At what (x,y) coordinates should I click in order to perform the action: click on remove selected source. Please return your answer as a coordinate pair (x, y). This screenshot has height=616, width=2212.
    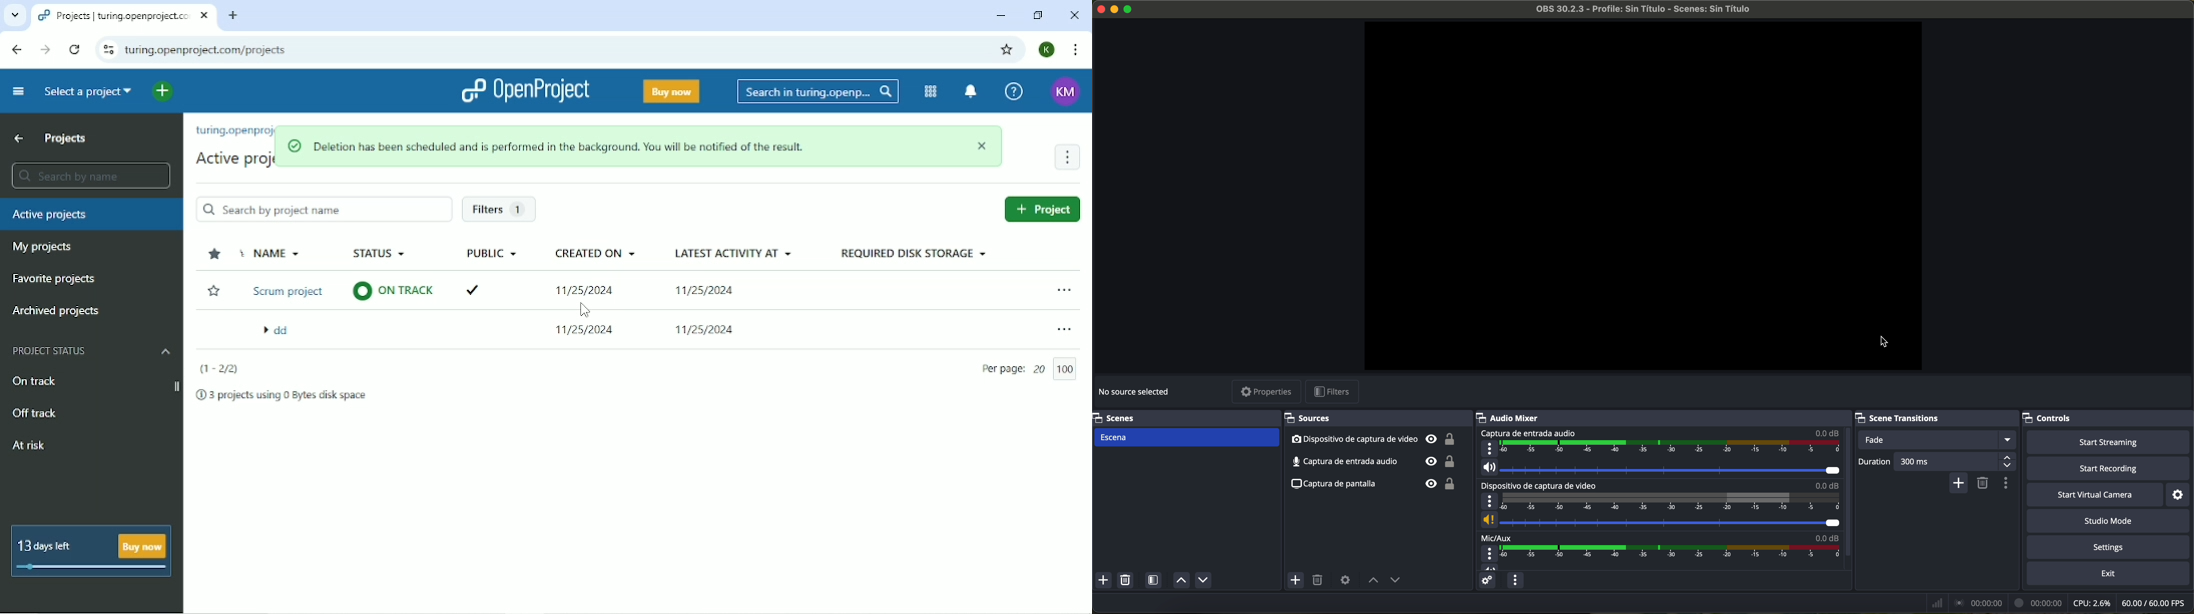
    Looking at the image, I should click on (1319, 581).